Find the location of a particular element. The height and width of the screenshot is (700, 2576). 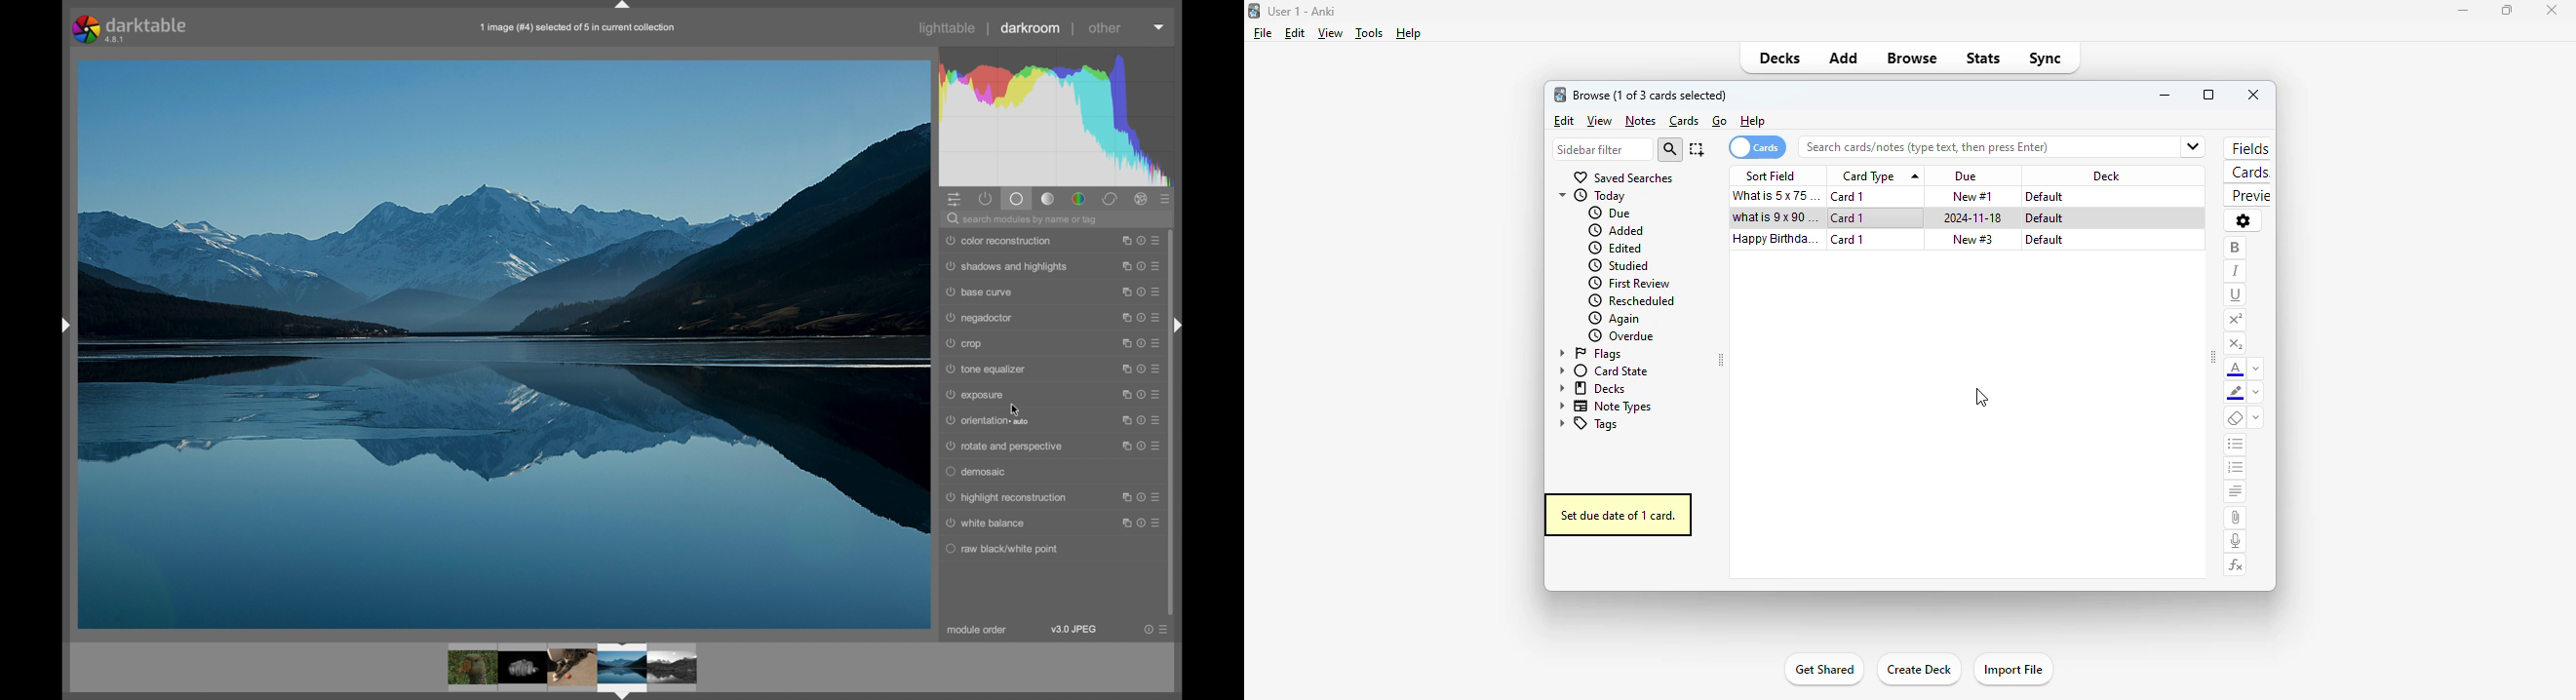

User 1 - Anki is located at coordinates (1302, 11).